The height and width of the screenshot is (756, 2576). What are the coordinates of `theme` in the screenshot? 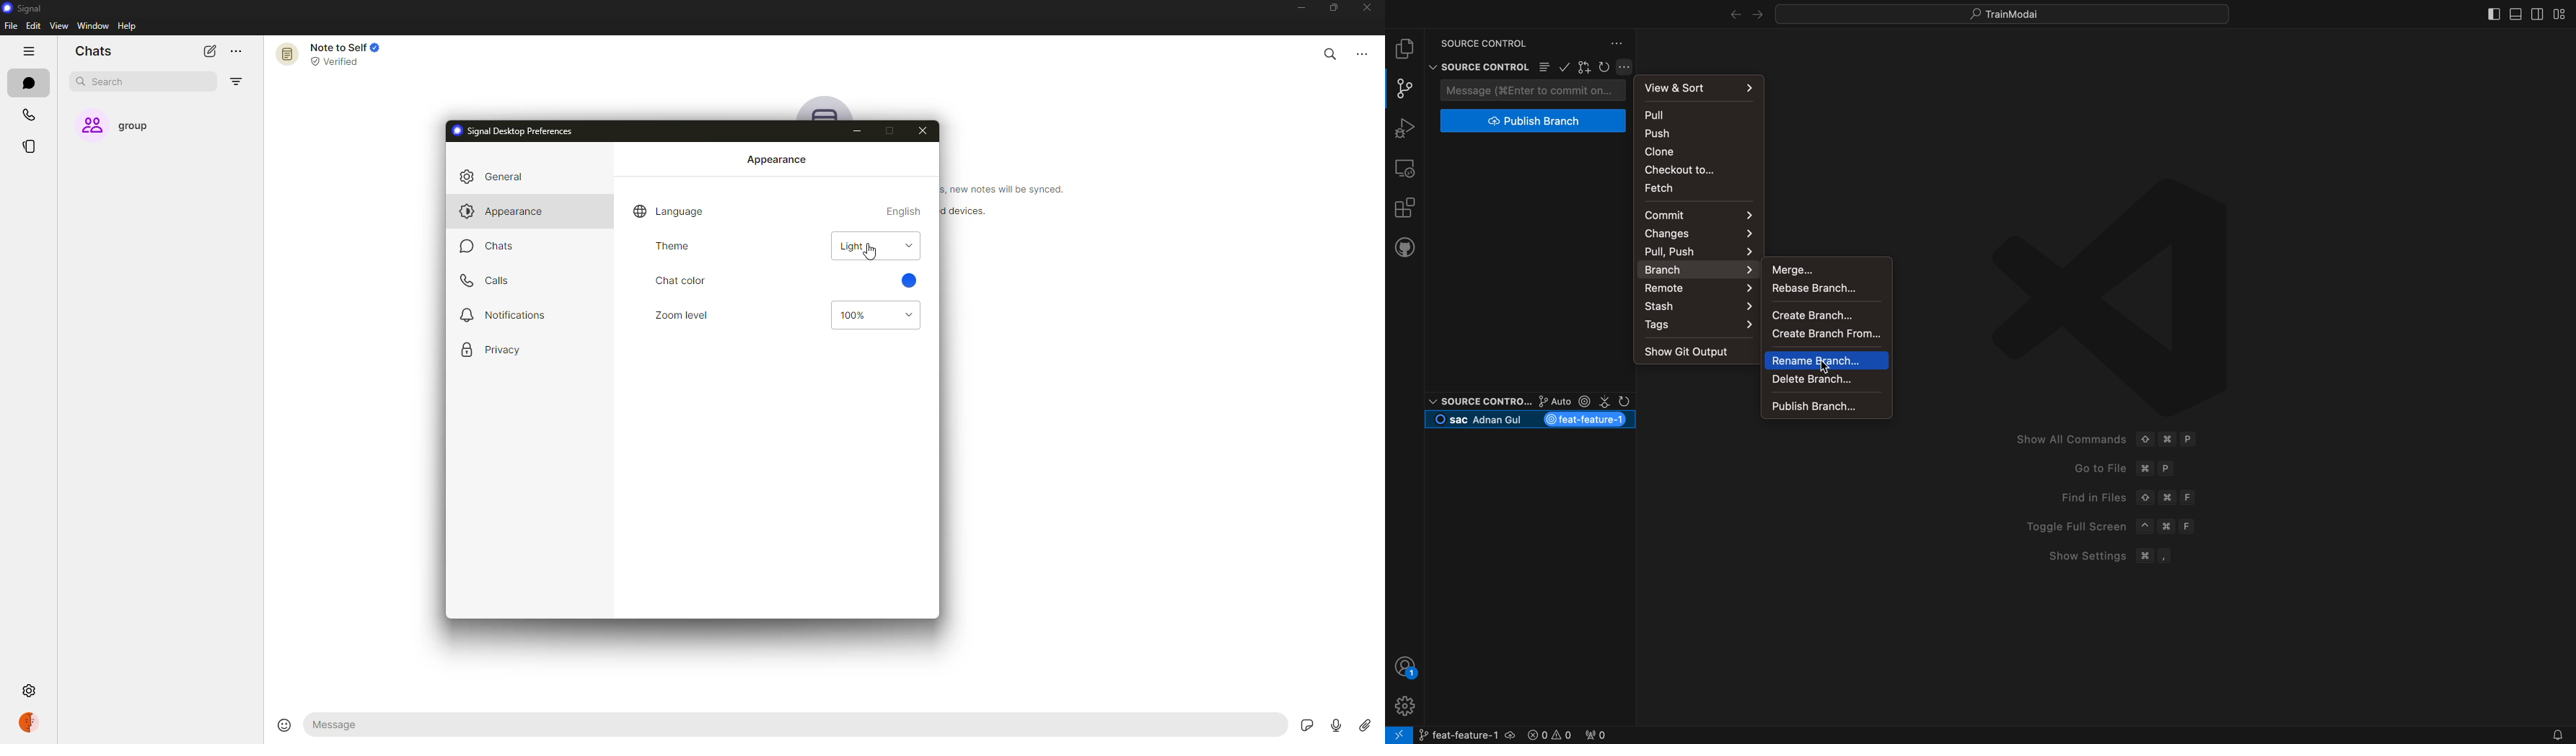 It's located at (676, 247).